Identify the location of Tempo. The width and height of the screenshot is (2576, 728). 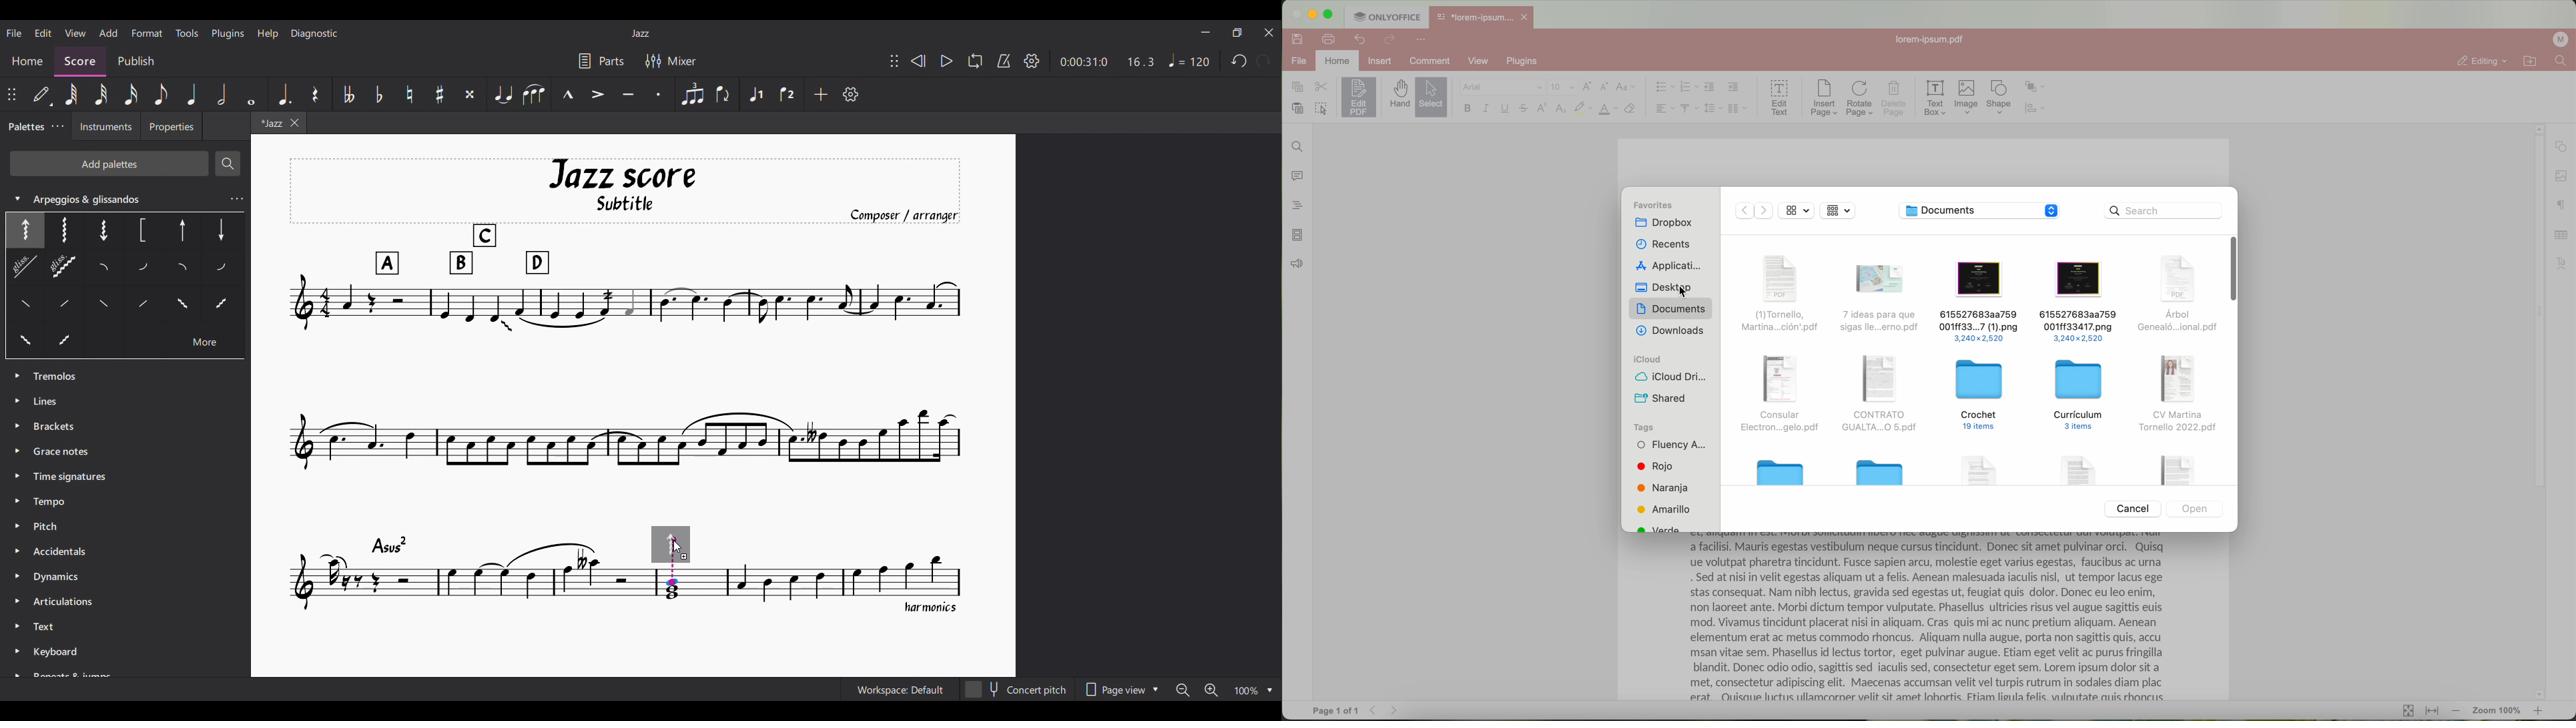
(52, 500).